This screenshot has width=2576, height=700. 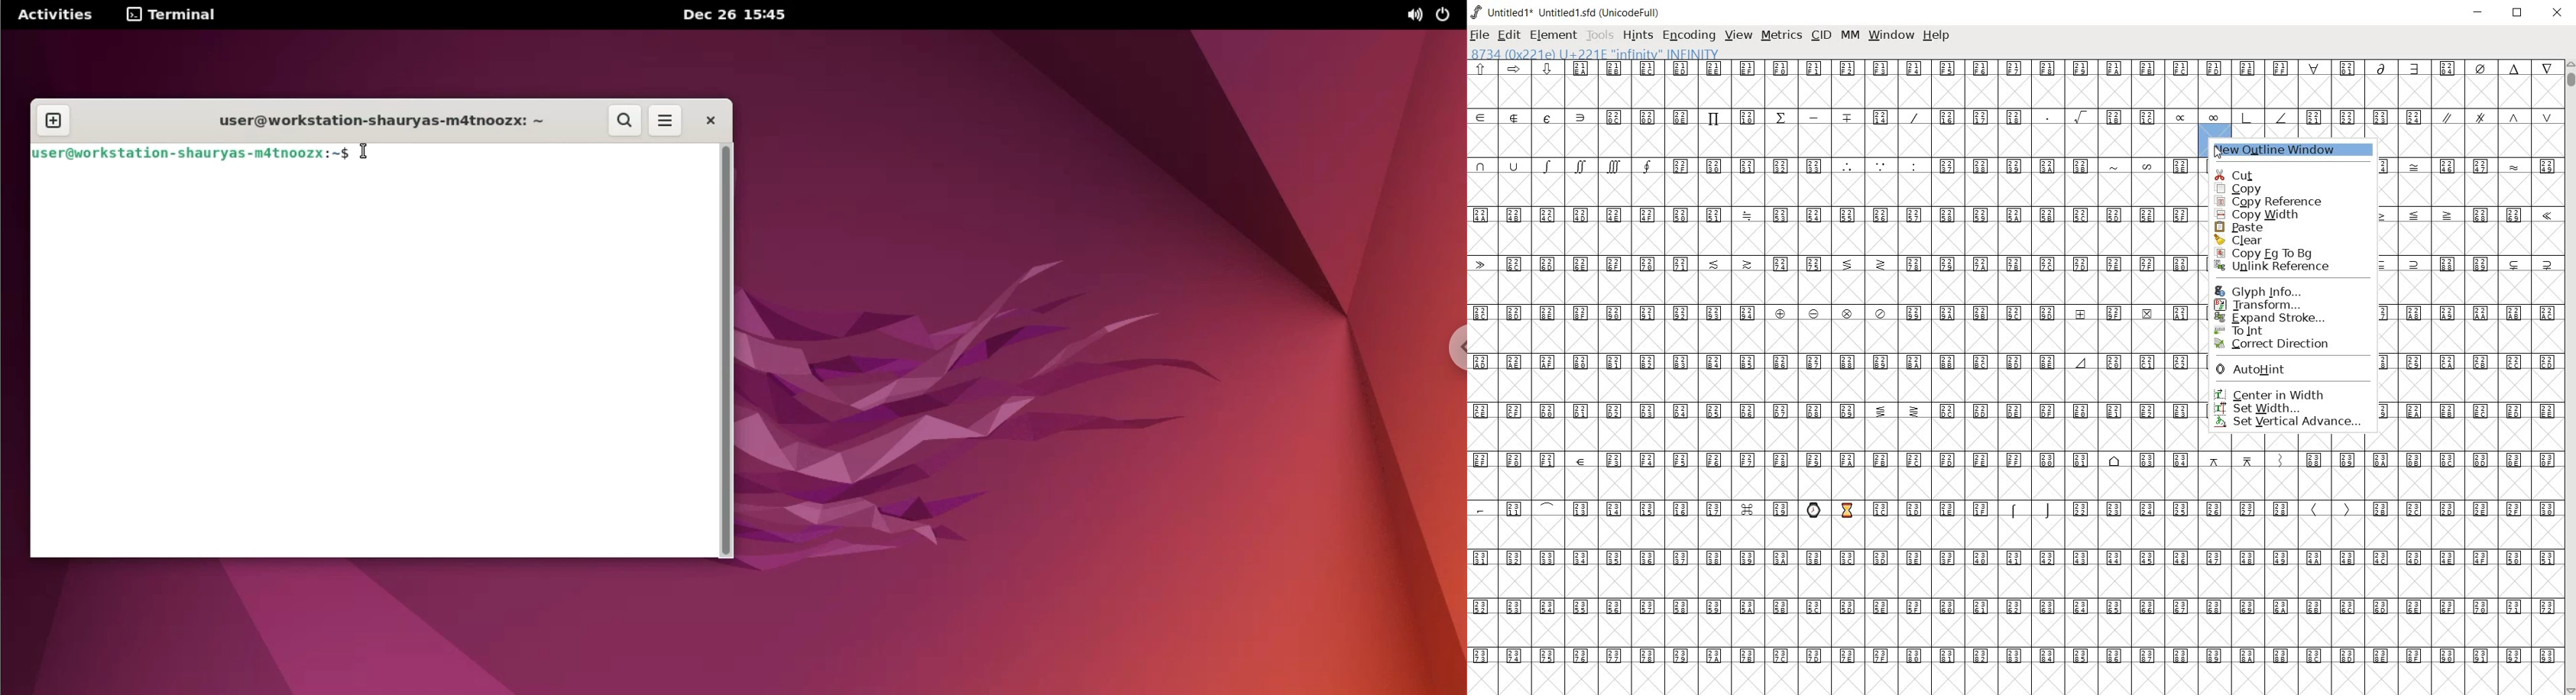 What do you see at coordinates (1891, 36) in the screenshot?
I see `window` at bounding box center [1891, 36].